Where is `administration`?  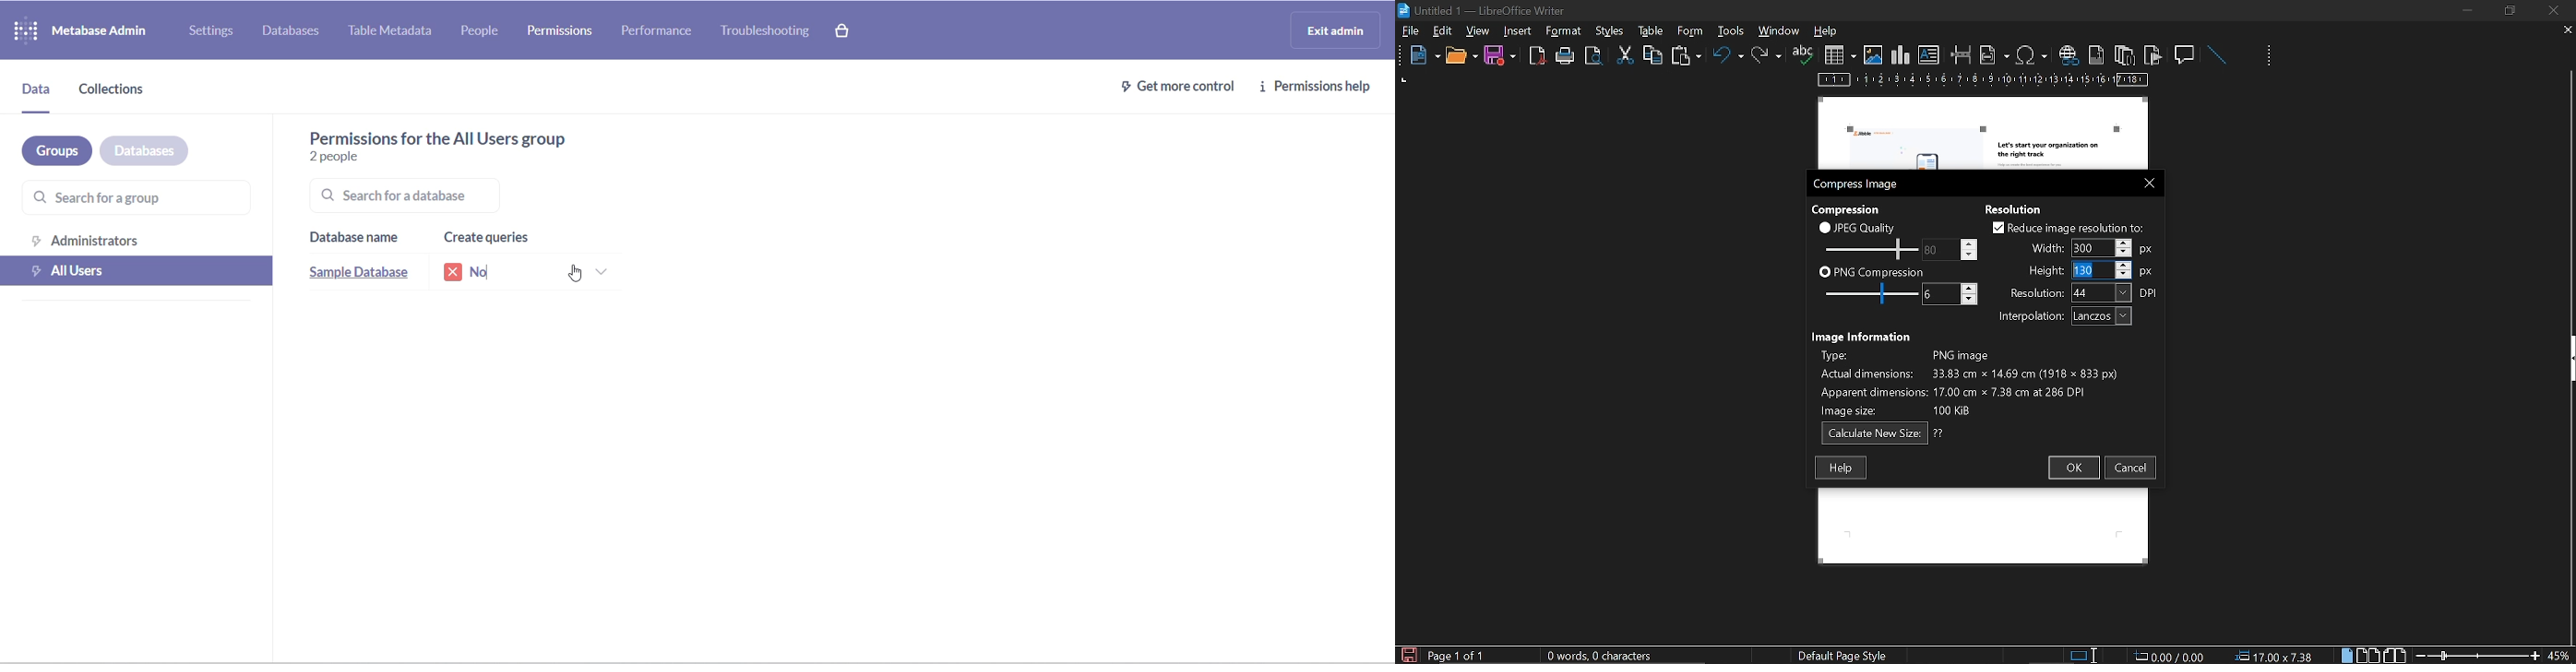 administration is located at coordinates (143, 240).